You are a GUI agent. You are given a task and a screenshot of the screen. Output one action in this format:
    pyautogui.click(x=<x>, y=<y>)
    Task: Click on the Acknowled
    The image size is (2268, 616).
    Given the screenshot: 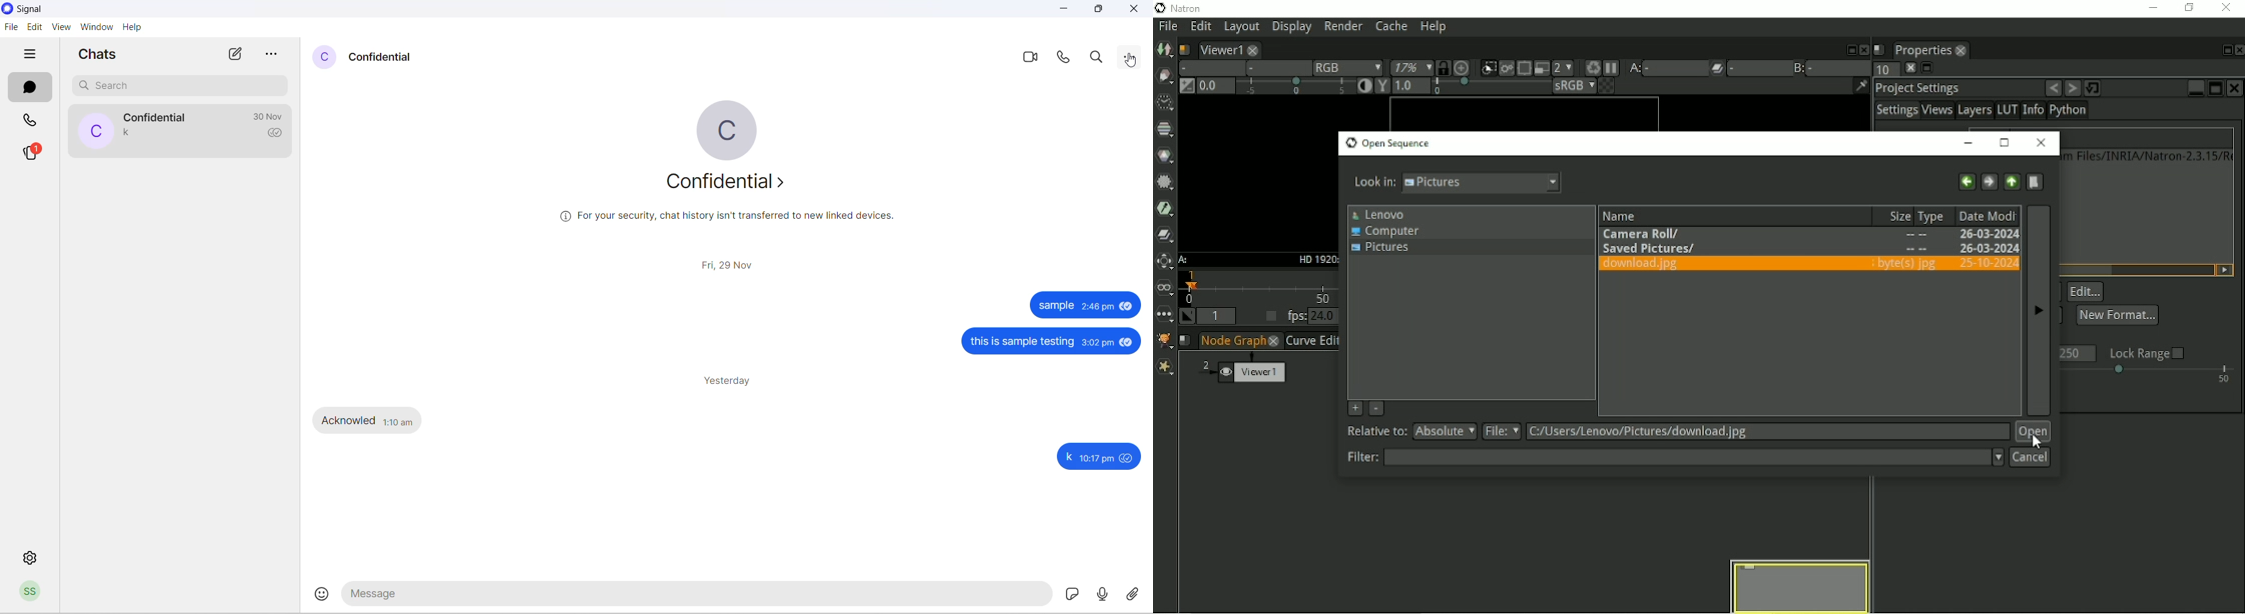 What is the action you would take?
    pyautogui.click(x=351, y=420)
    